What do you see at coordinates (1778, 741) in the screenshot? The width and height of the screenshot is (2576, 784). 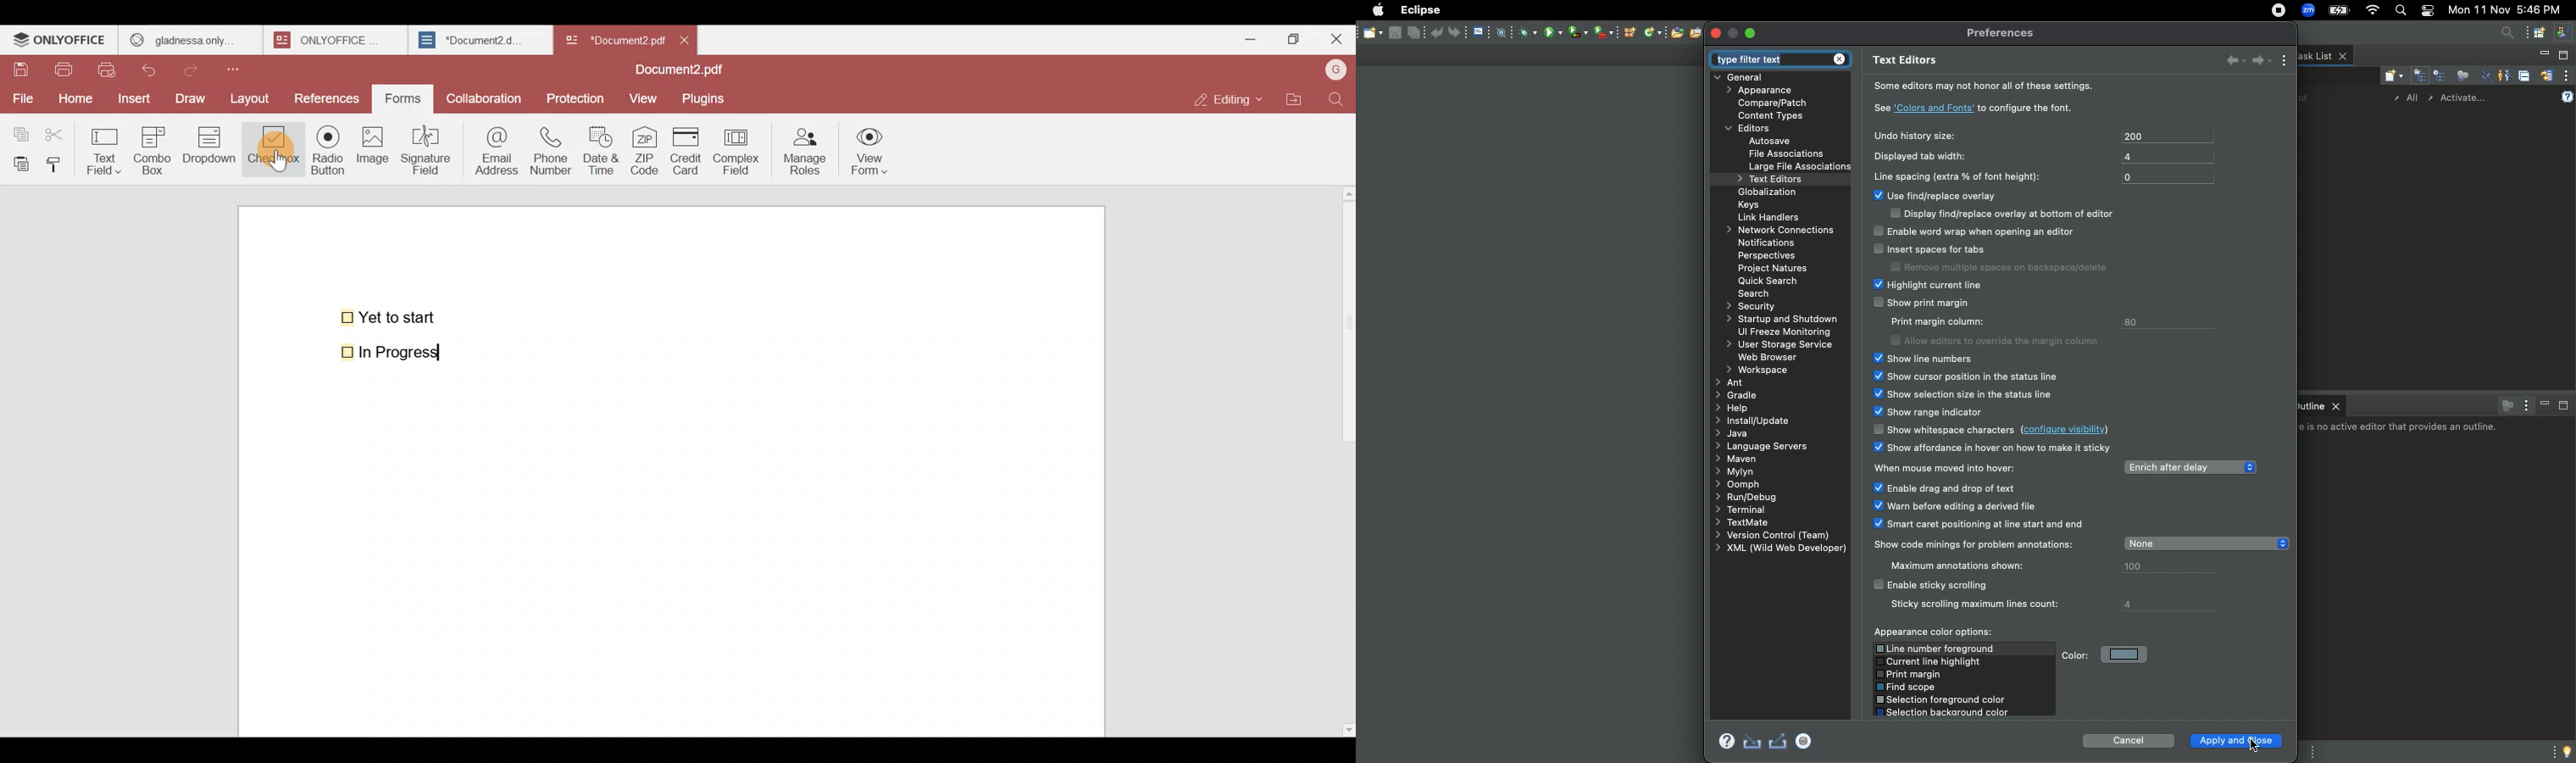 I see `Export` at bounding box center [1778, 741].